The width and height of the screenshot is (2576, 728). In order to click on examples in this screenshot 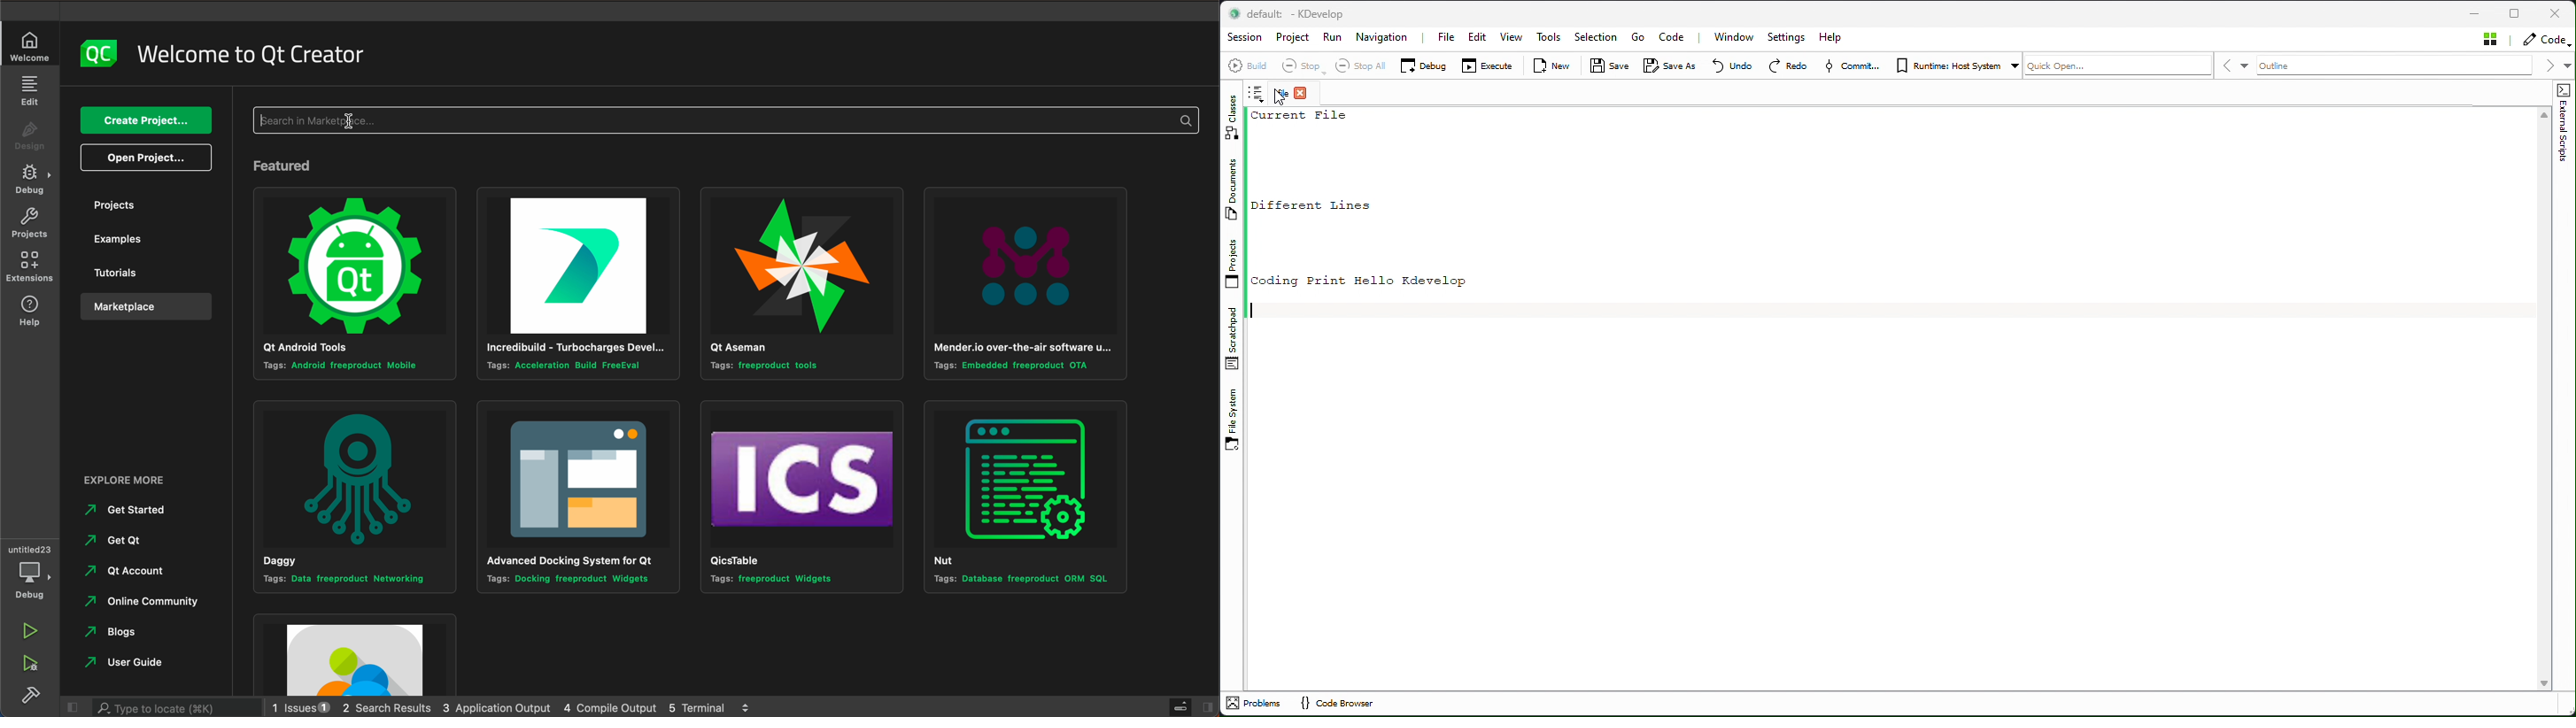, I will do `click(141, 243)`.